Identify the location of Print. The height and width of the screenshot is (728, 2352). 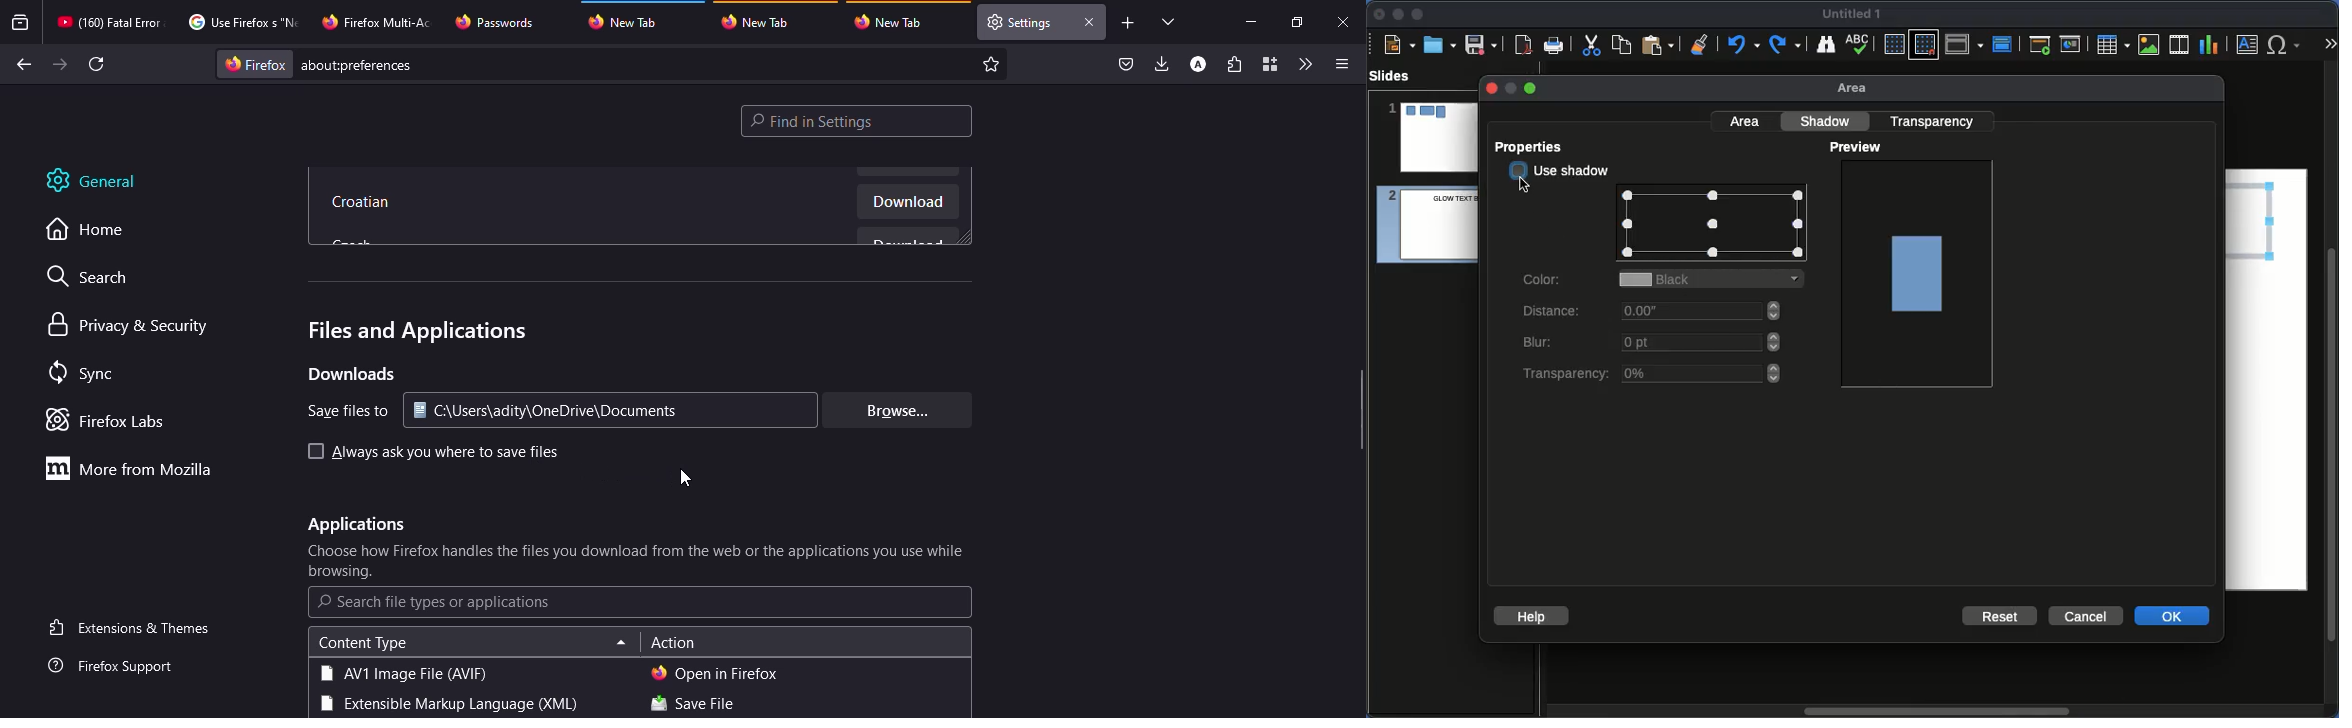
(1554, 46).